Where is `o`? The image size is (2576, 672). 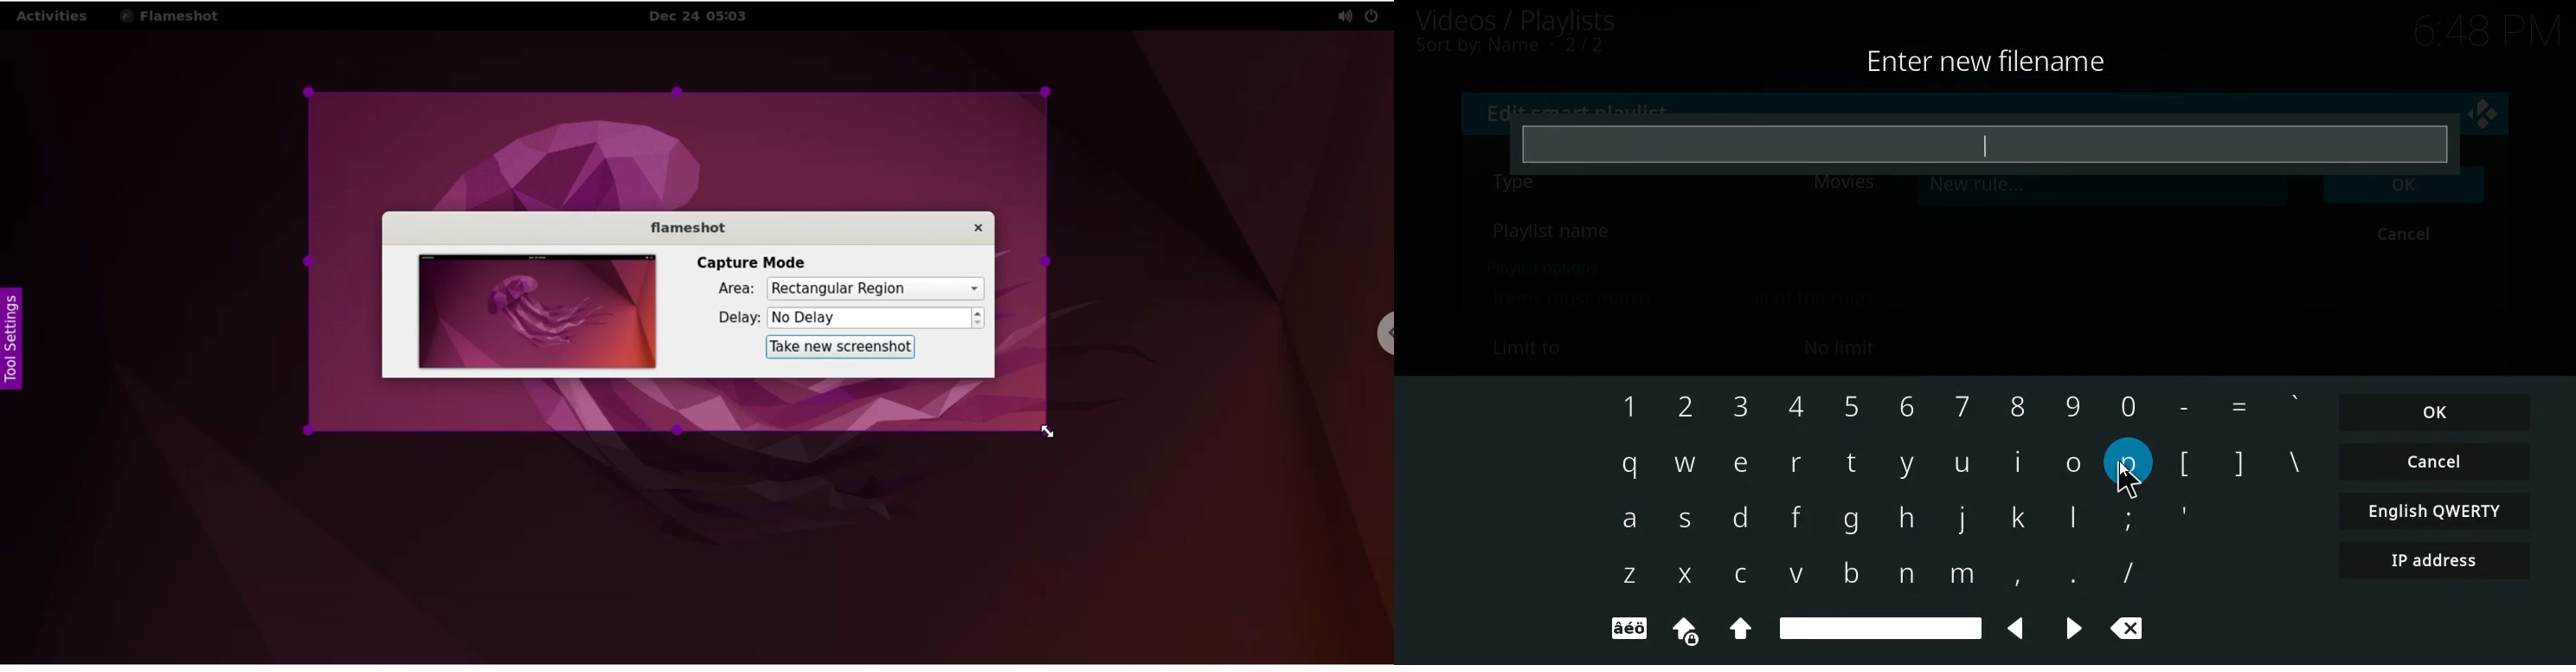
o is located at coordinates (2074, 462).